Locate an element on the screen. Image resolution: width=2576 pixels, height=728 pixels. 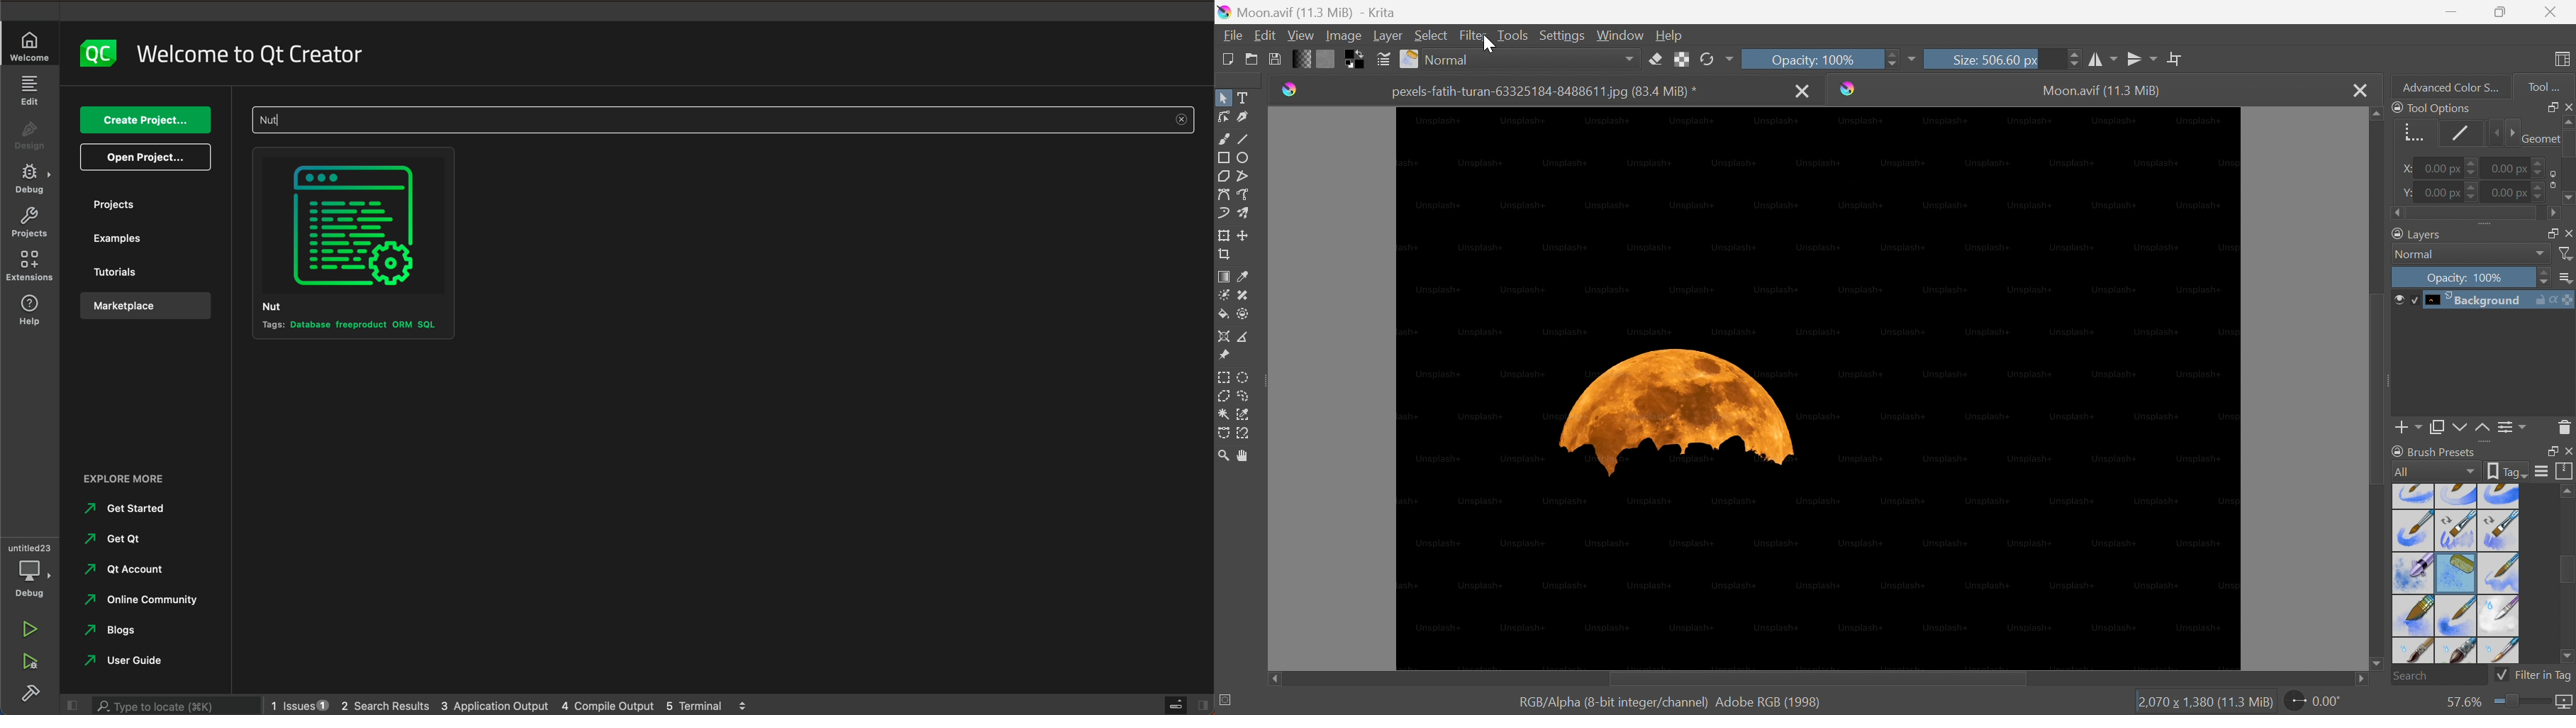
Bezier curve tool is located at coordinates (1223, 194).